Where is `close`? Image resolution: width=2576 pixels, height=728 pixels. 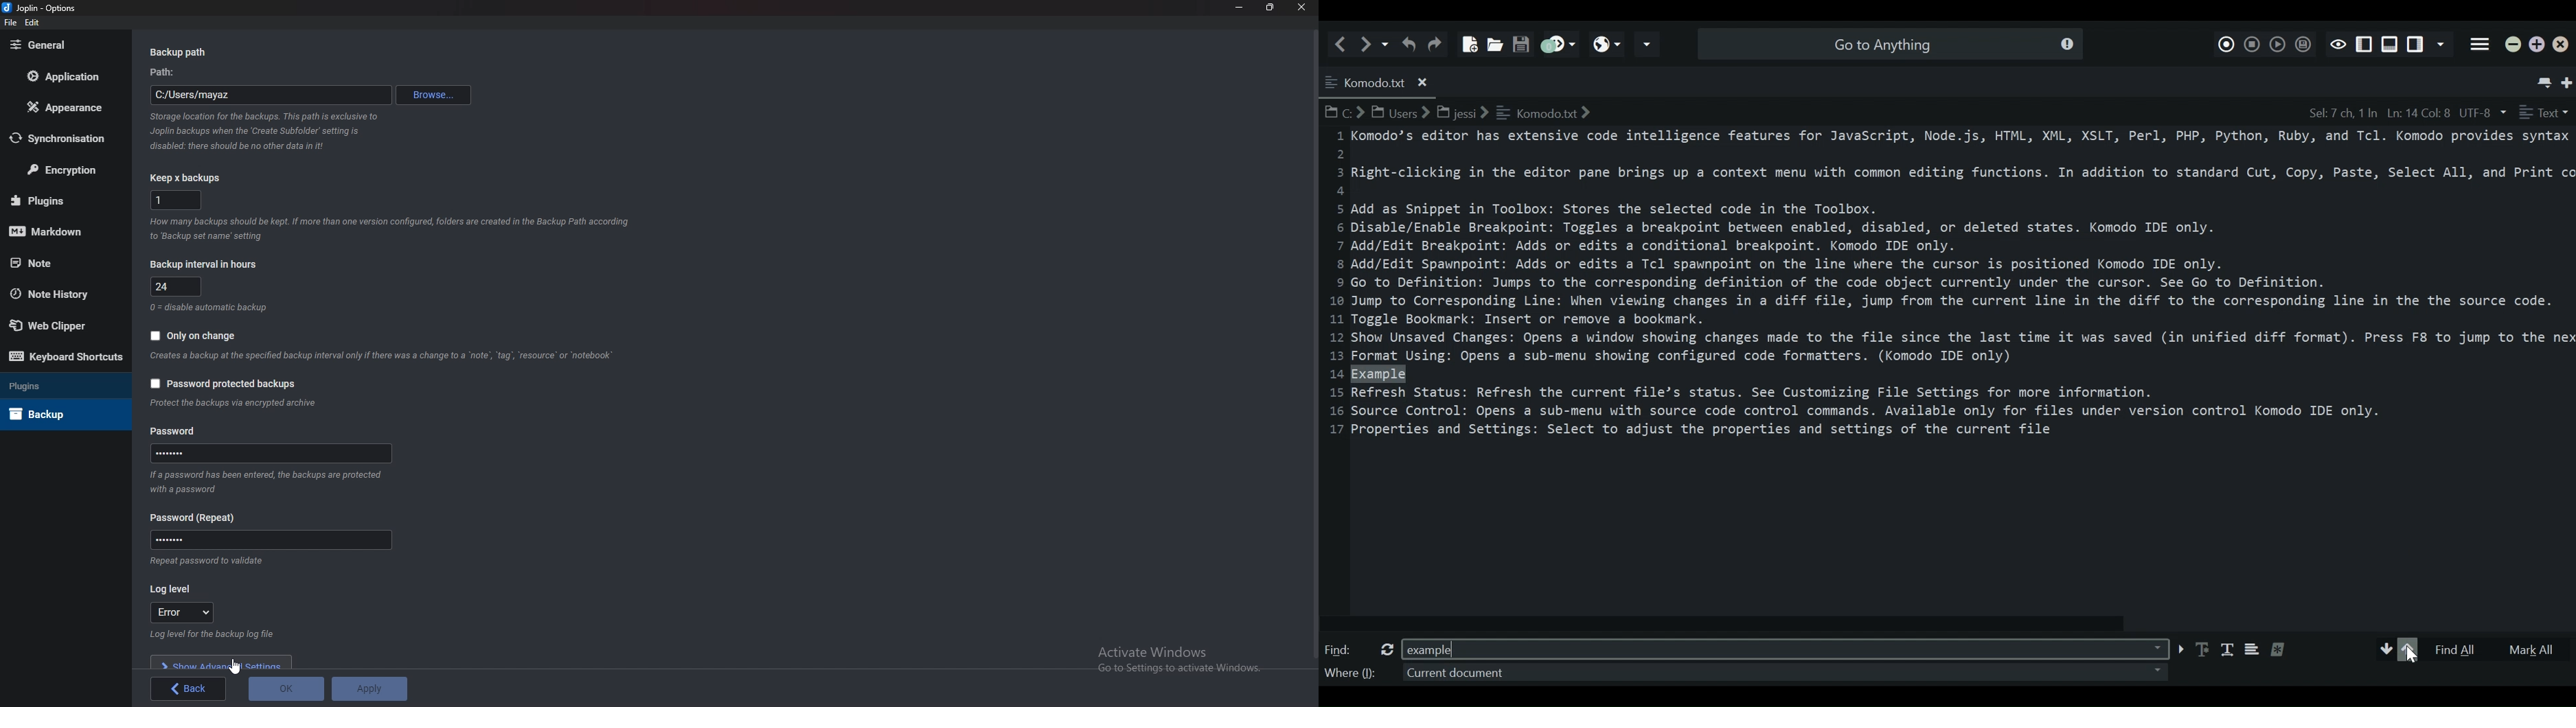
close is located at coordinates (1300, 8).